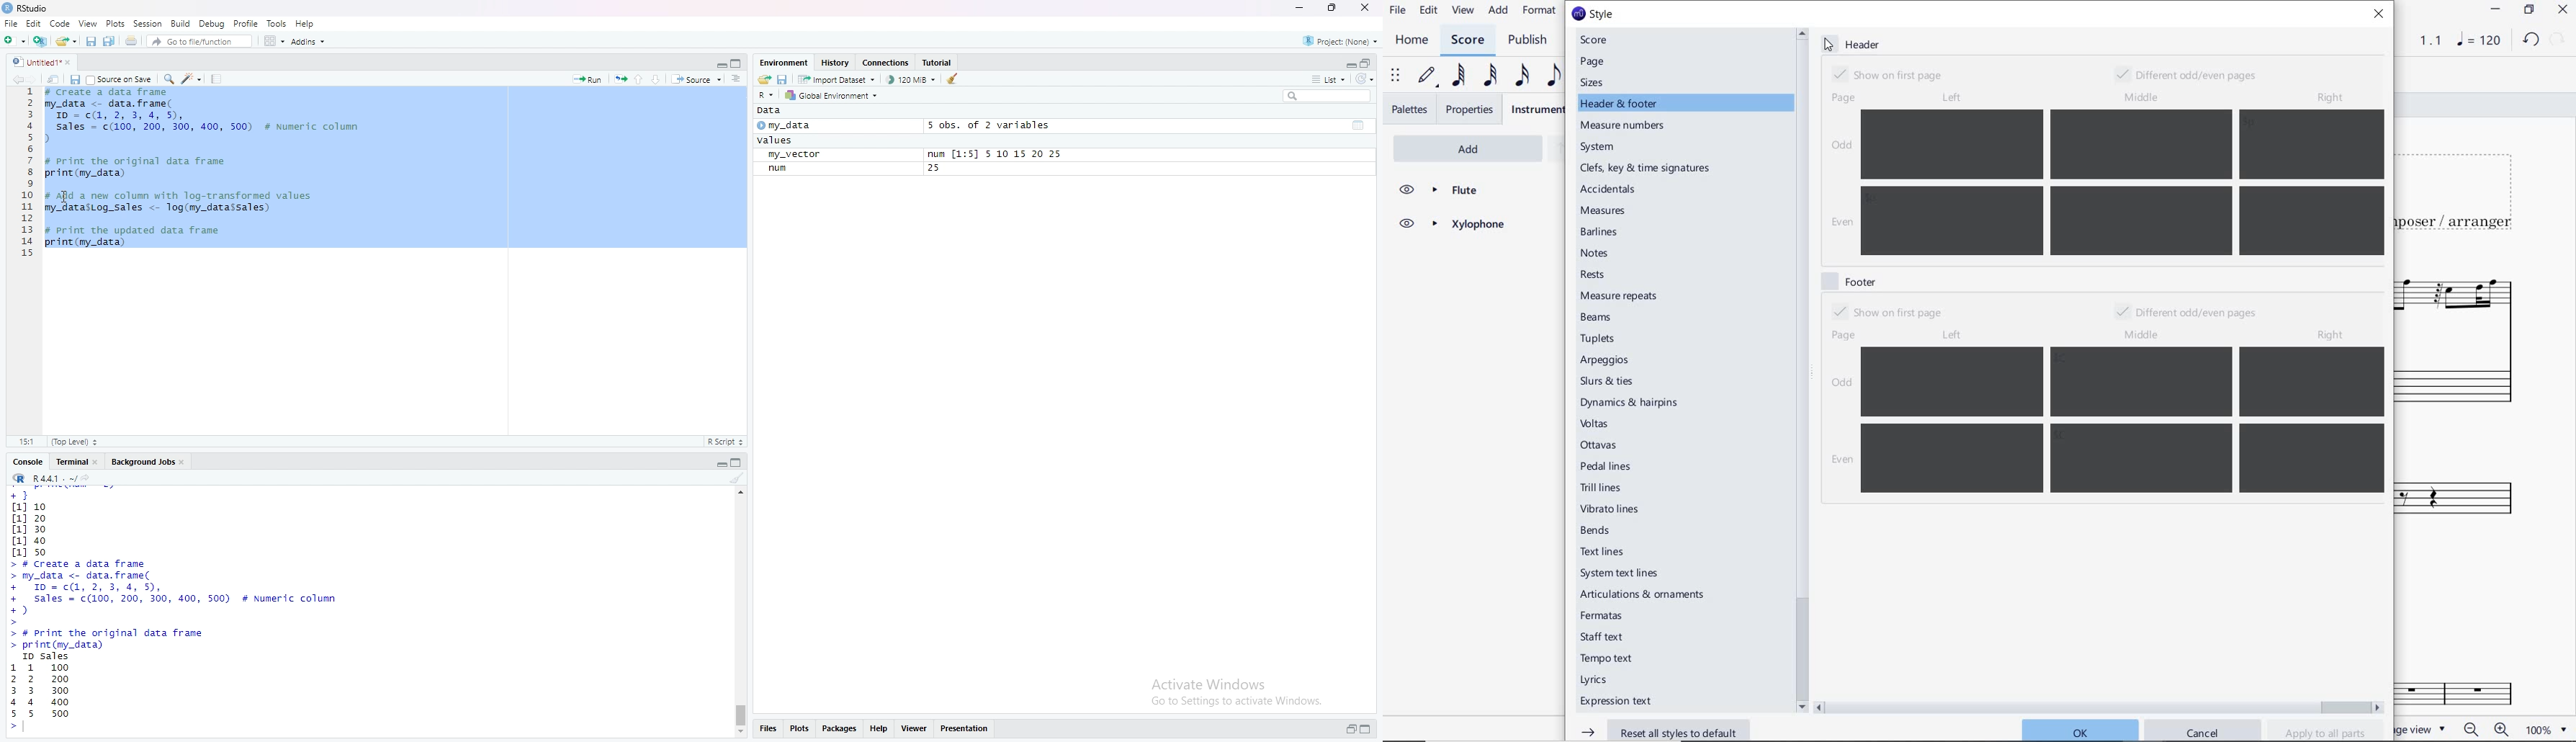 This screenshot has height=756, width=2576. Describe the element at coordinates (772, 730) in the screenshot. I see `files` at that location.